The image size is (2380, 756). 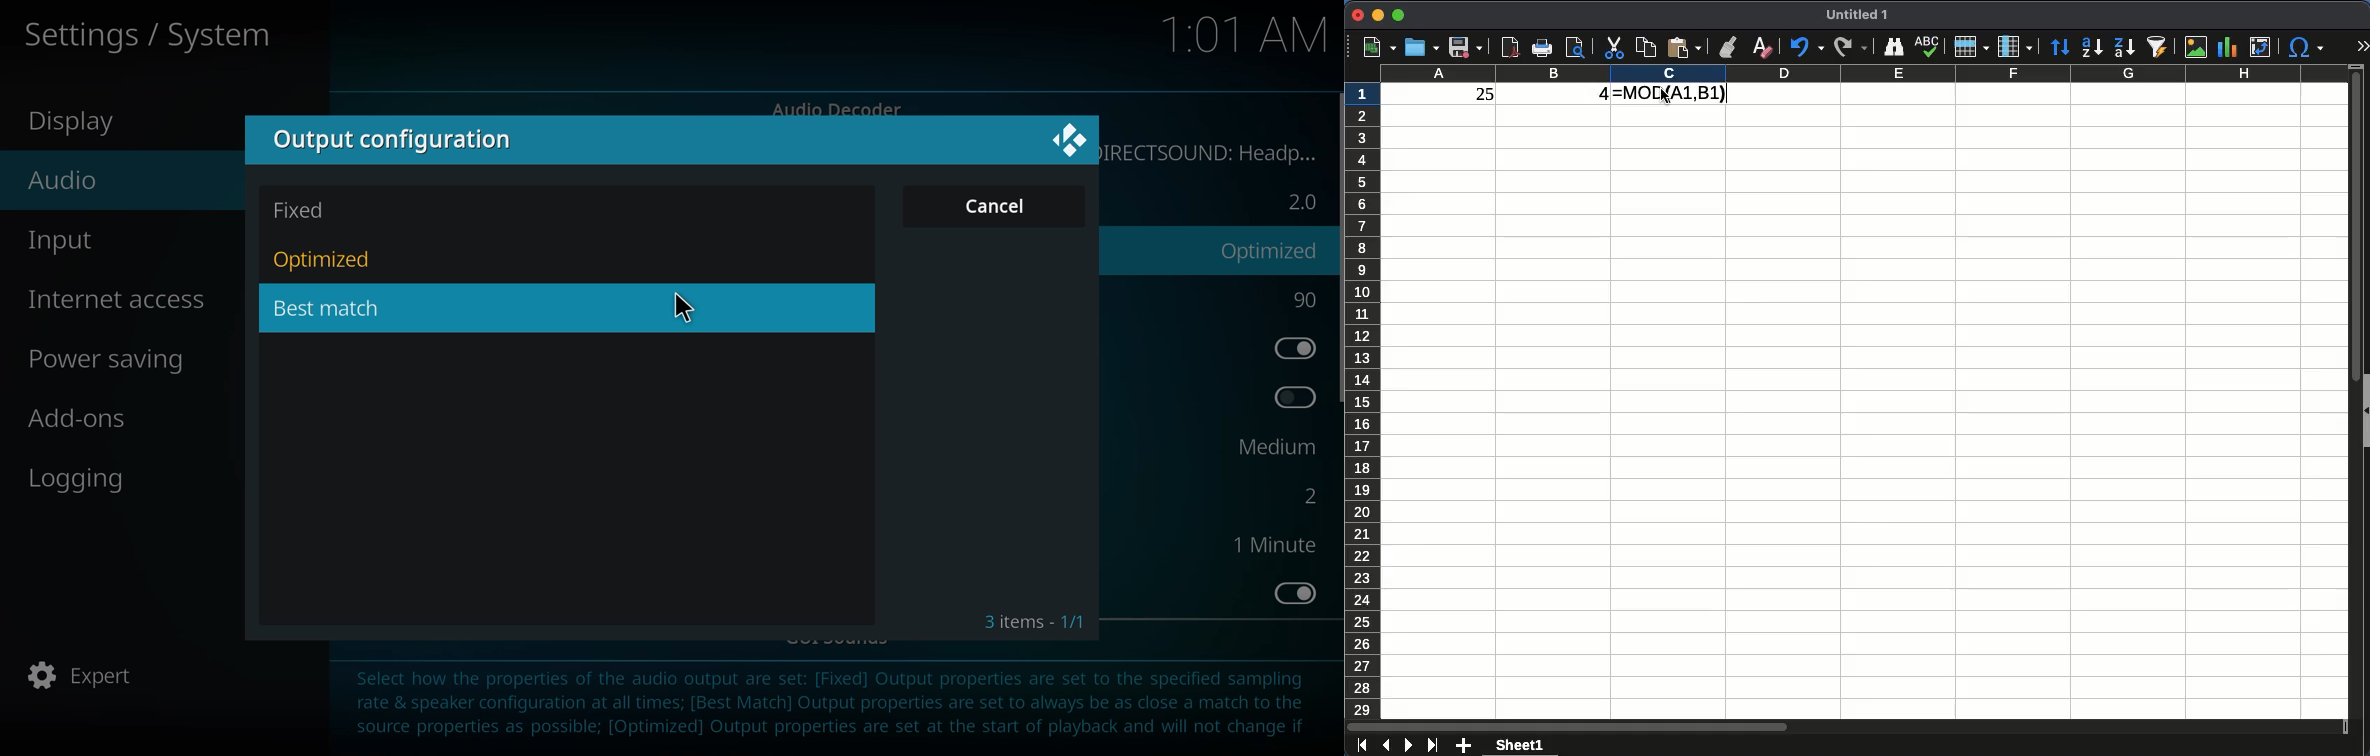 I want to click on 3, so click(x=1035, y=620).